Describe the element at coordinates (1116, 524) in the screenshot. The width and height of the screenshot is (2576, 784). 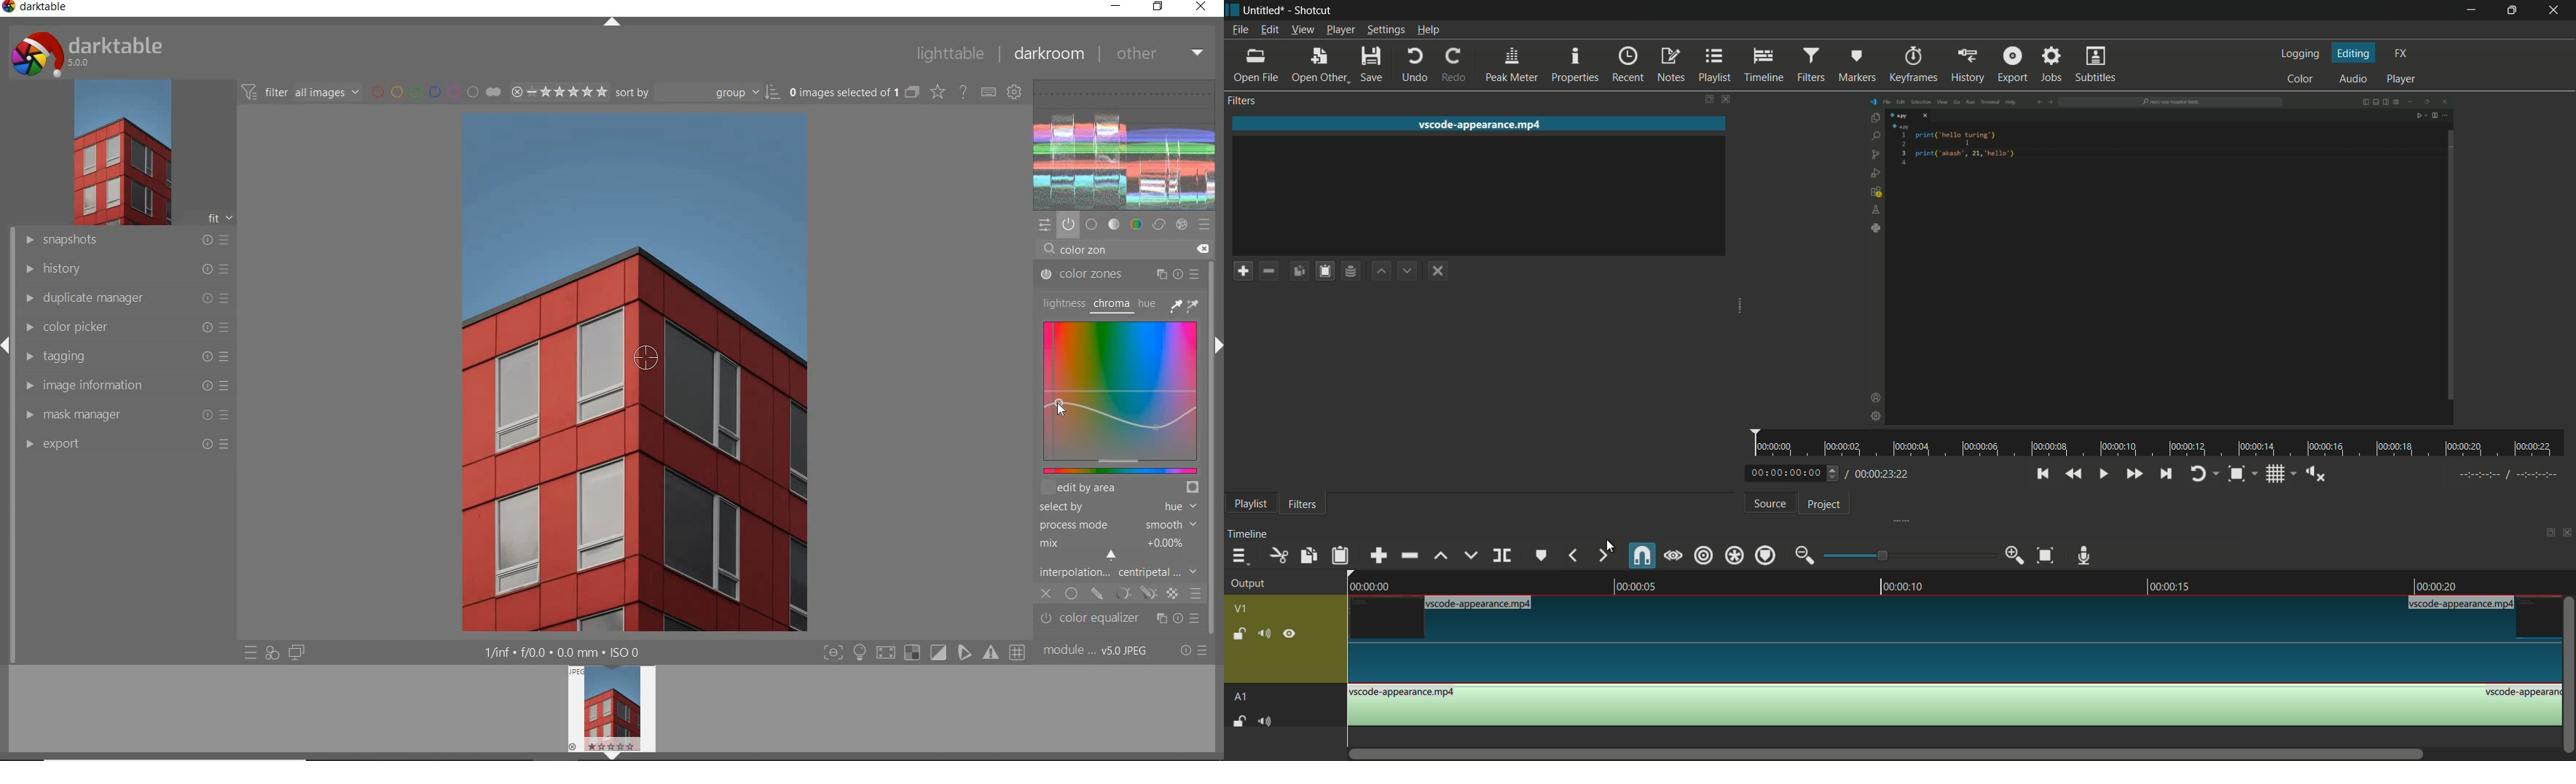
I see `PROCESS MODE` at that location.